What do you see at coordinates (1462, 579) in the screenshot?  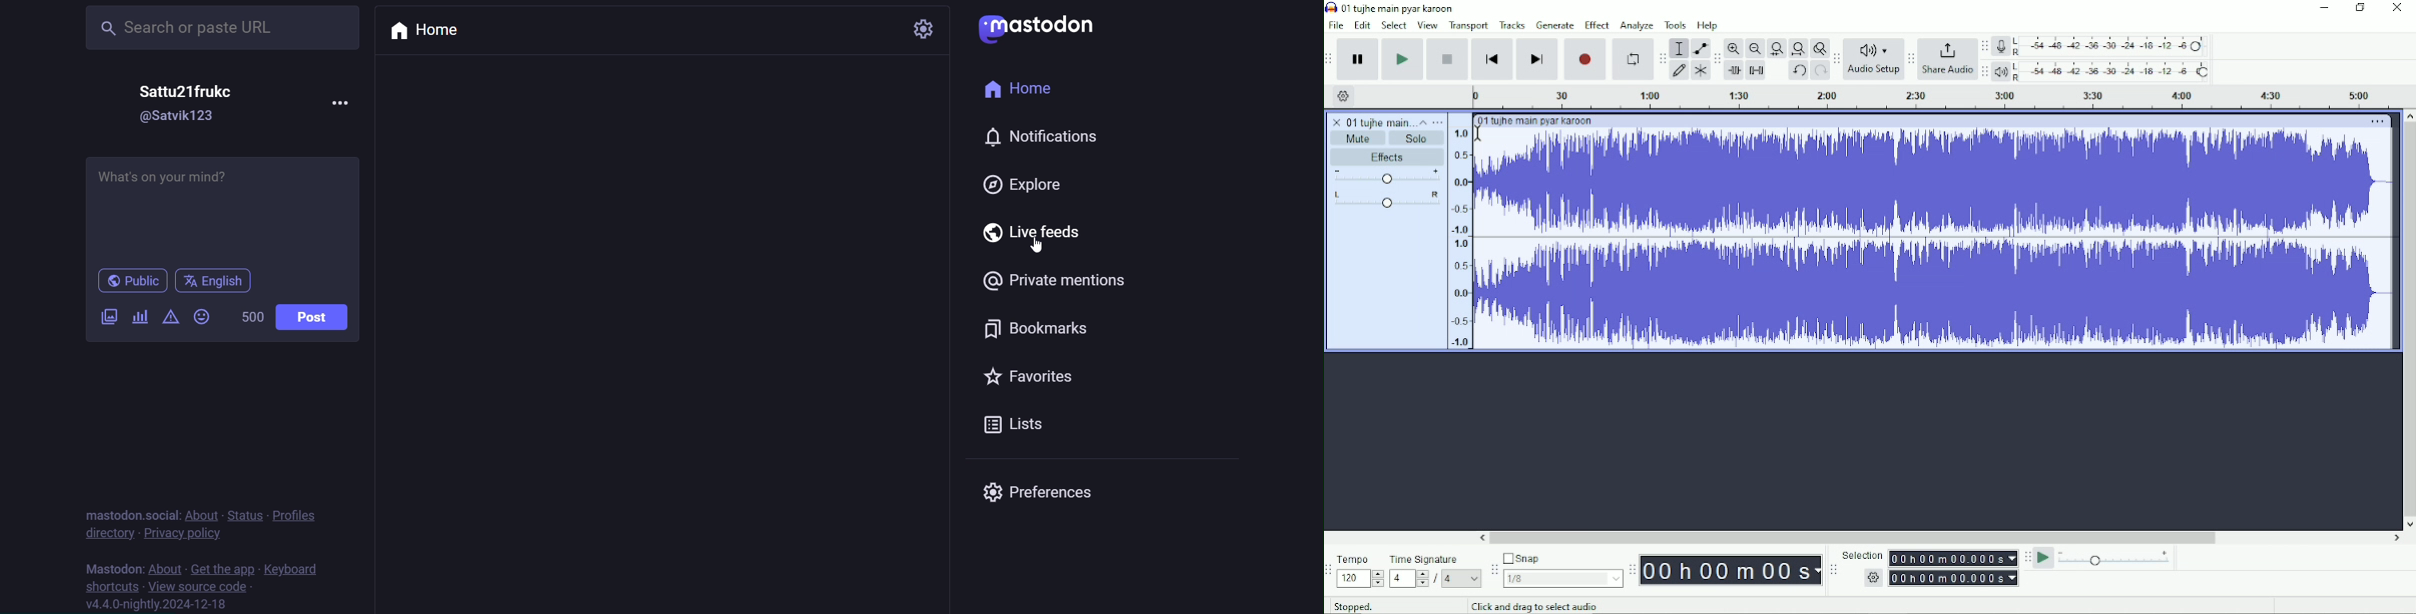 I see `4` at bounding box center [1462, 579].